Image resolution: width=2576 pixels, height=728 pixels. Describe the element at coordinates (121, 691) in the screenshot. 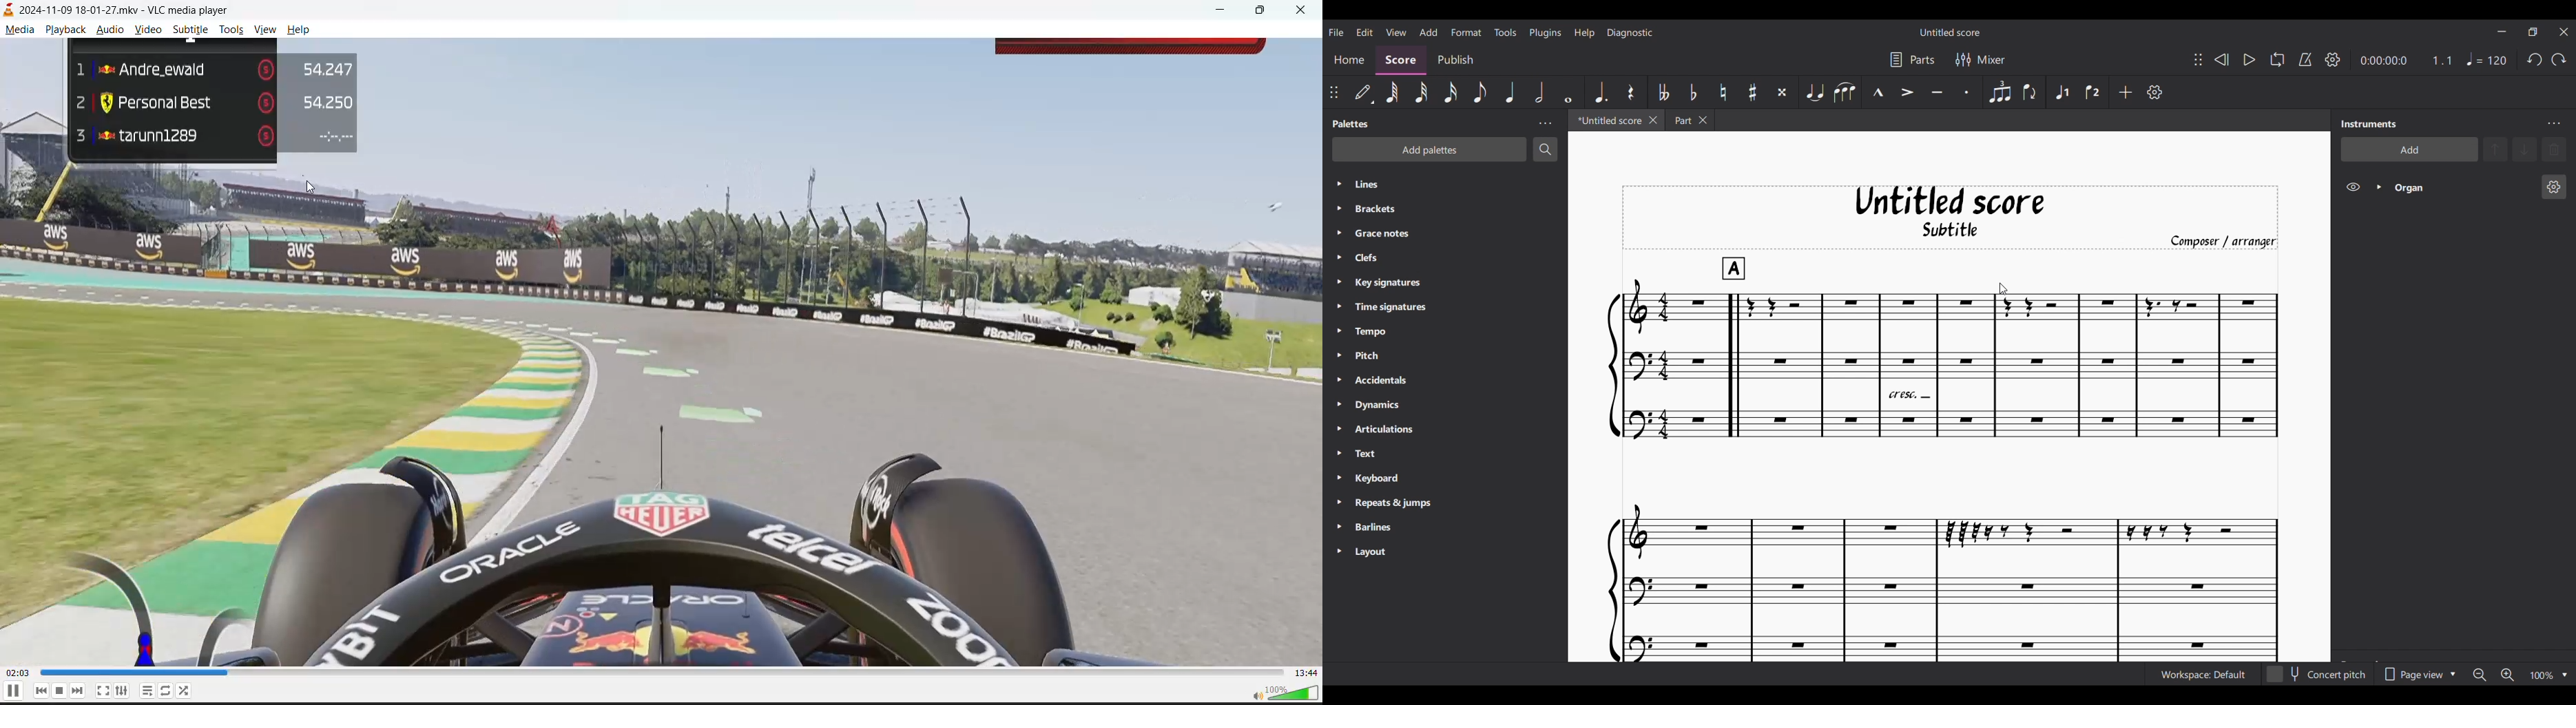

I see `settings` at that location.